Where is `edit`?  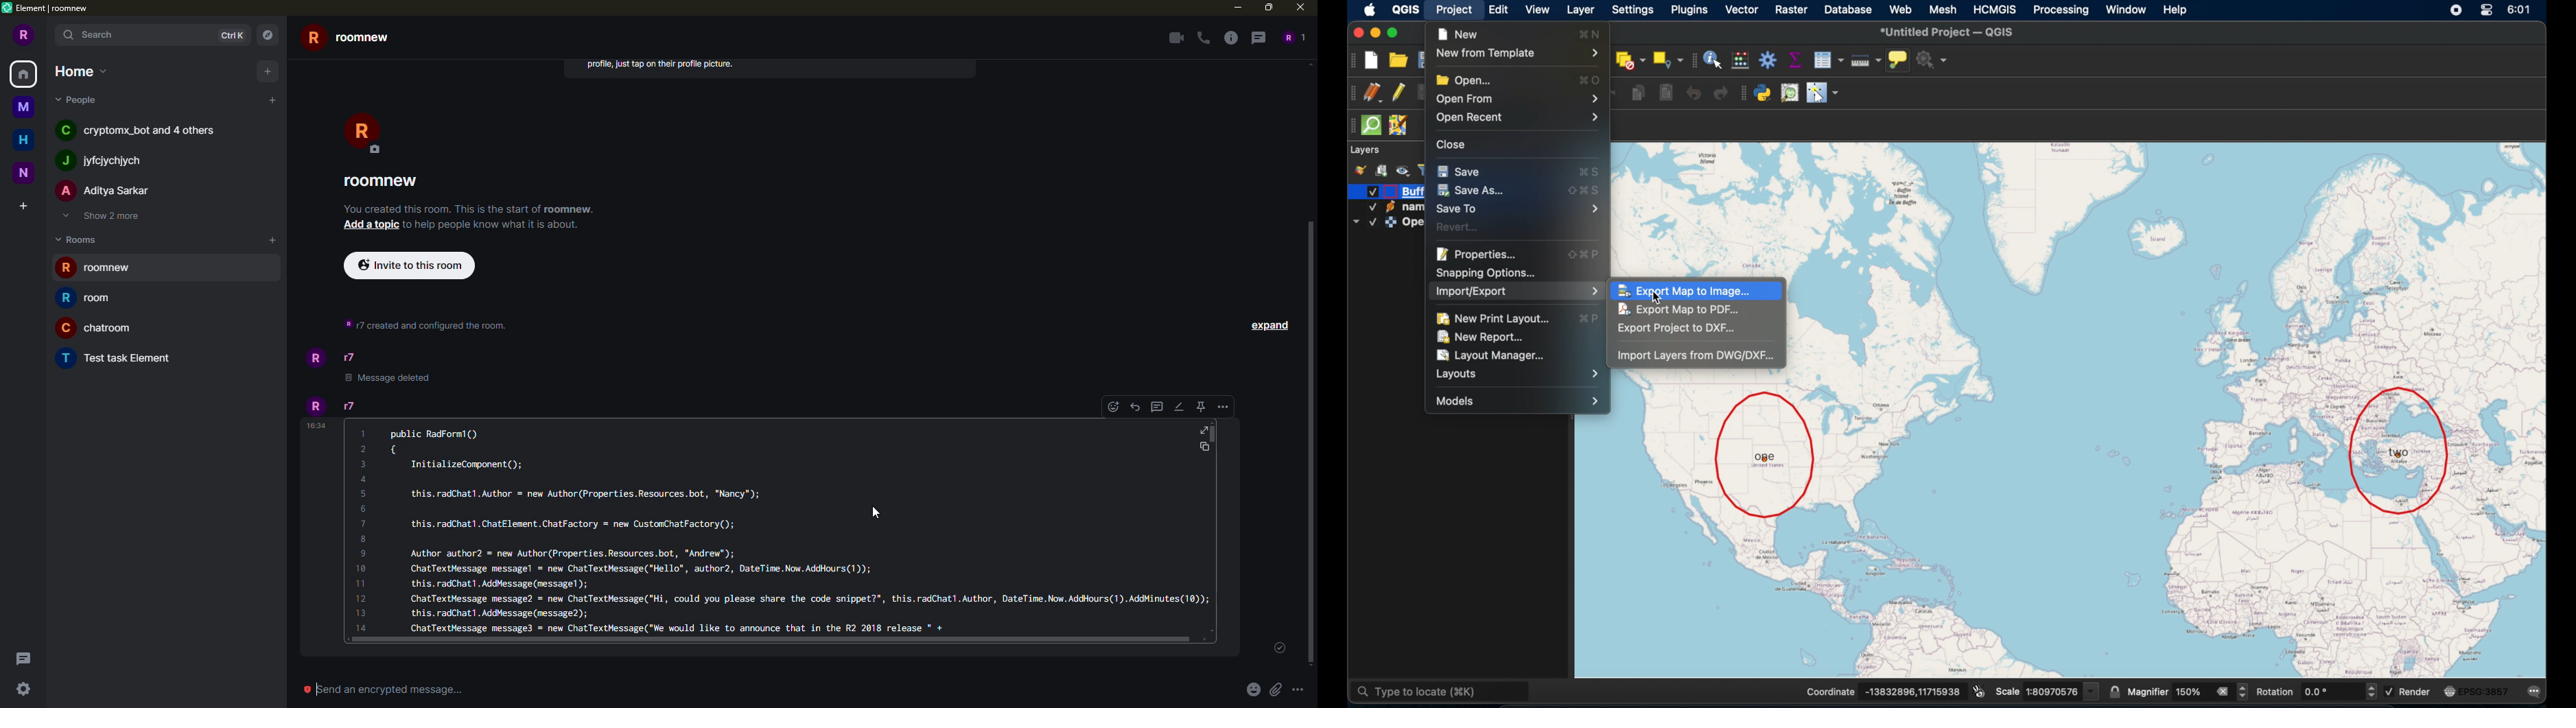
edit is located at coordinates (1179, 408).